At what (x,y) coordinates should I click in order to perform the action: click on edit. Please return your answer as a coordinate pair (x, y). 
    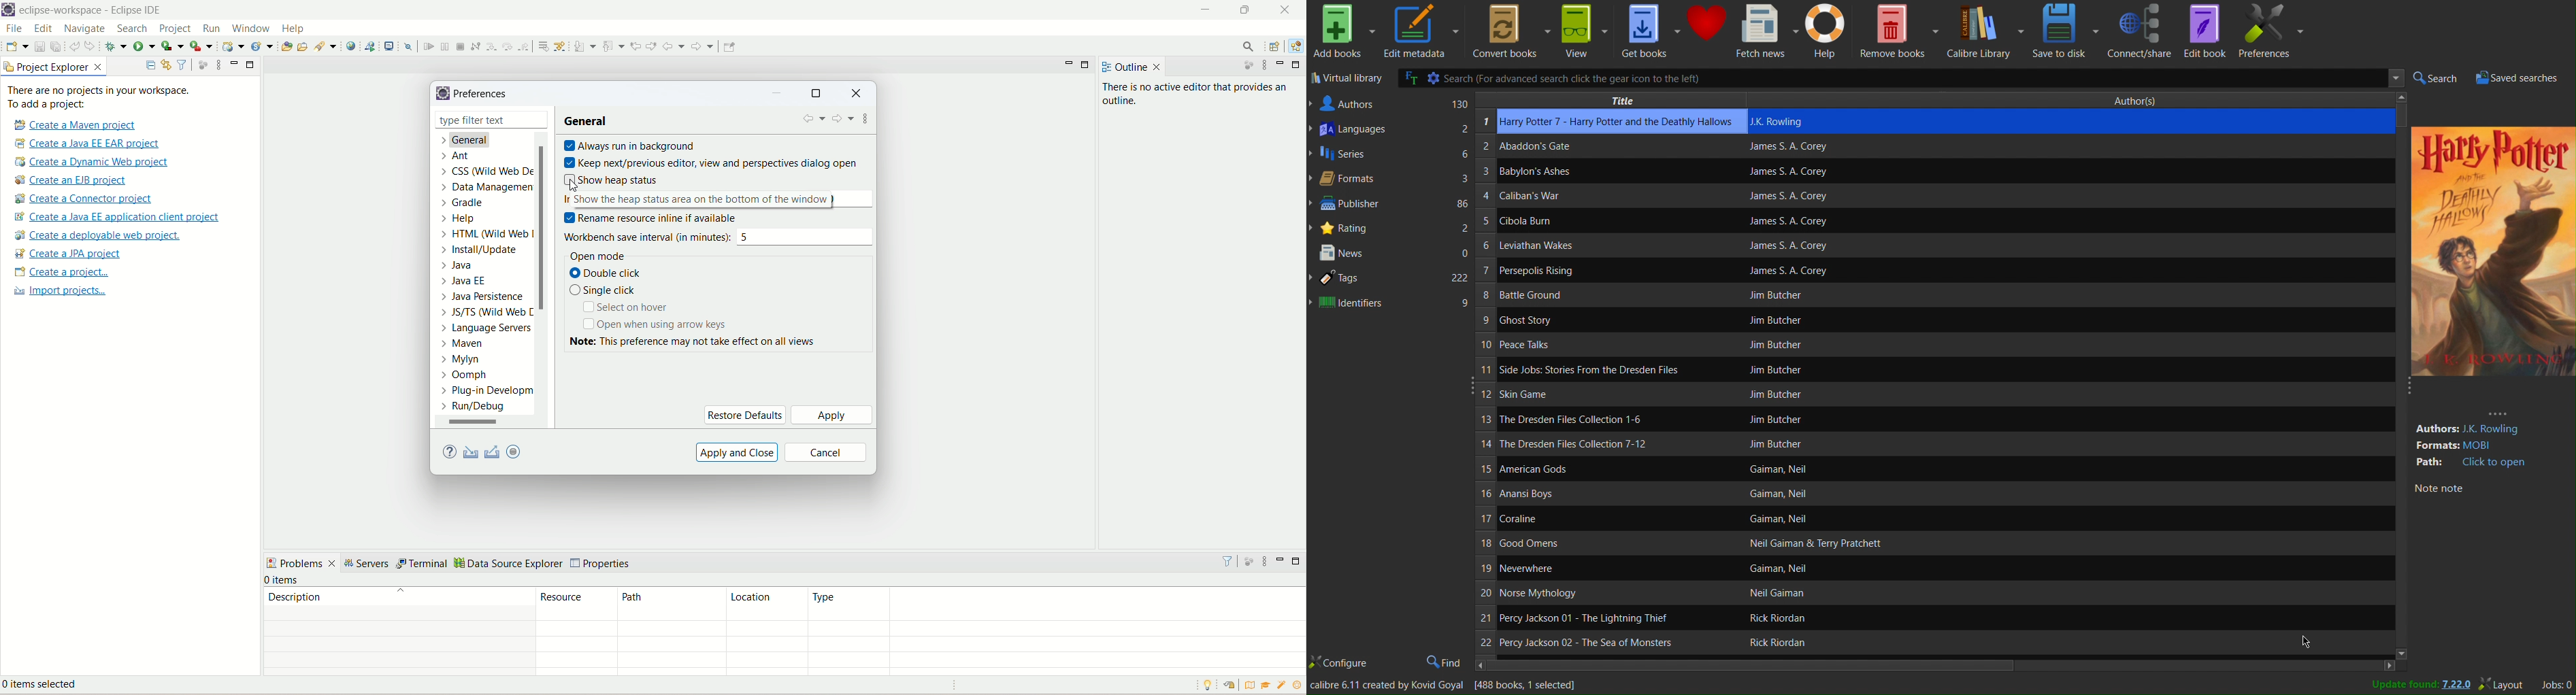
    Looking at the image, I should click on (43, 29).